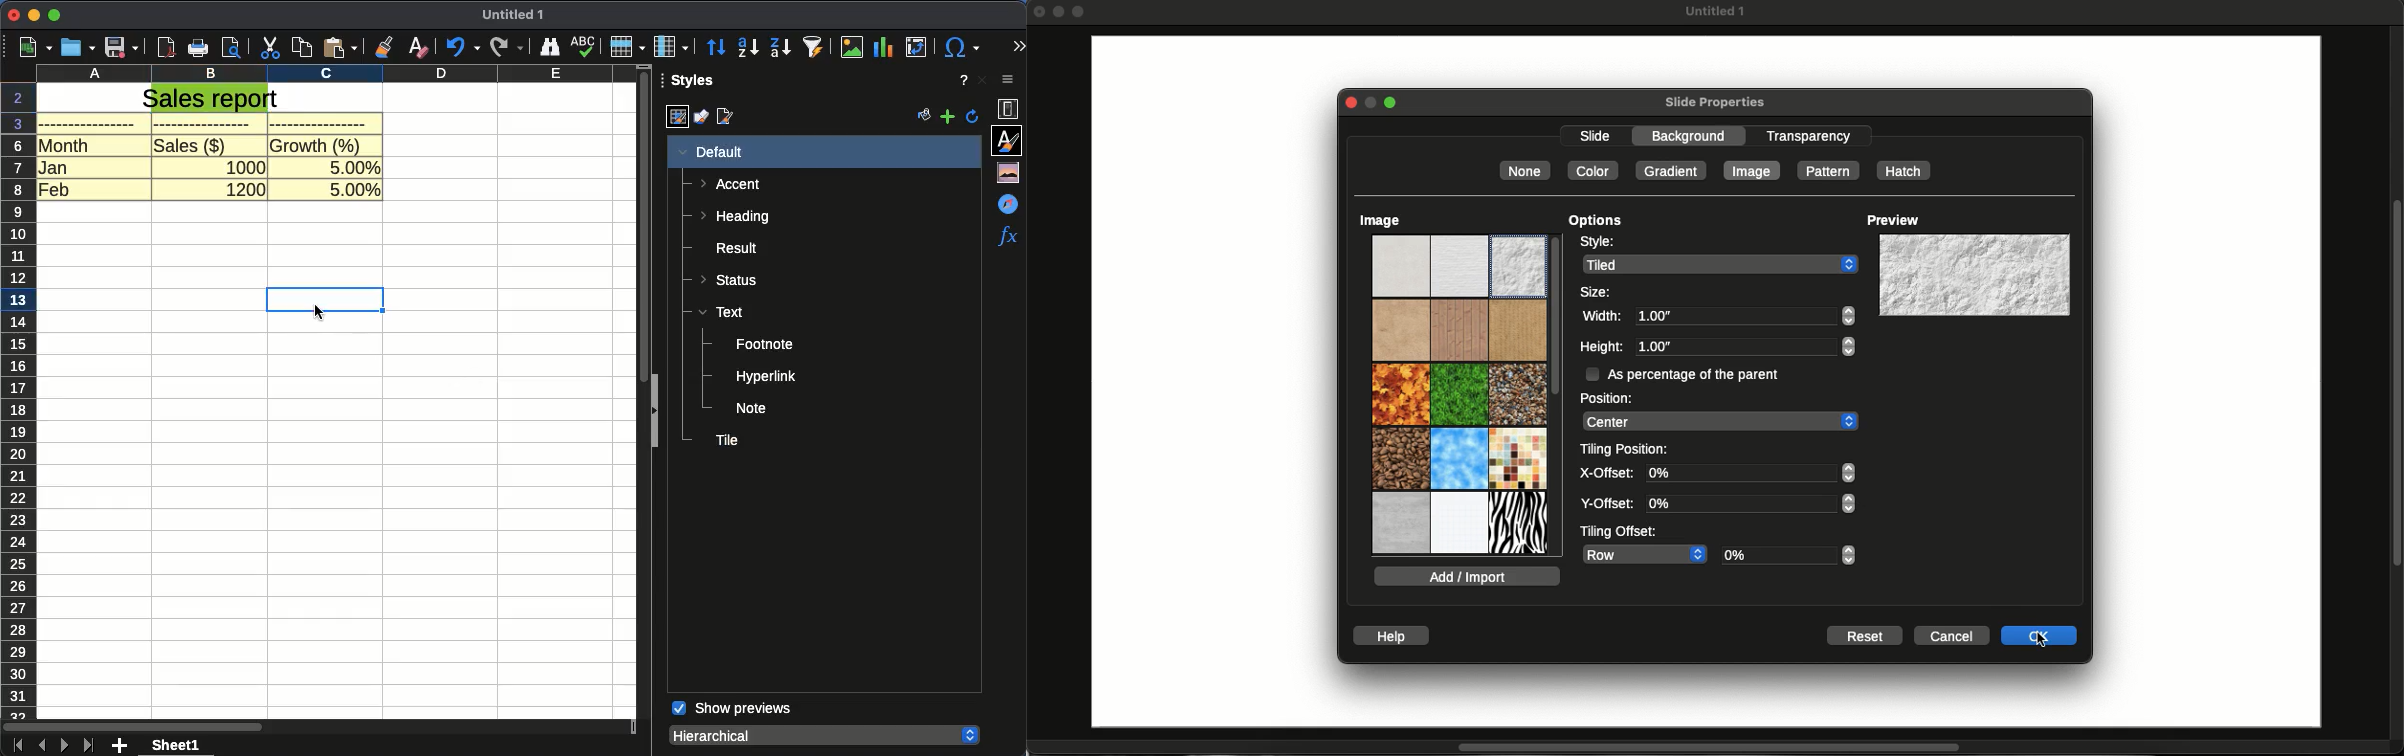 This screenshot has height=756, width=2408. Describe the element at coordinates (1007, 235) in the screenshot. I see `functions` at that location.